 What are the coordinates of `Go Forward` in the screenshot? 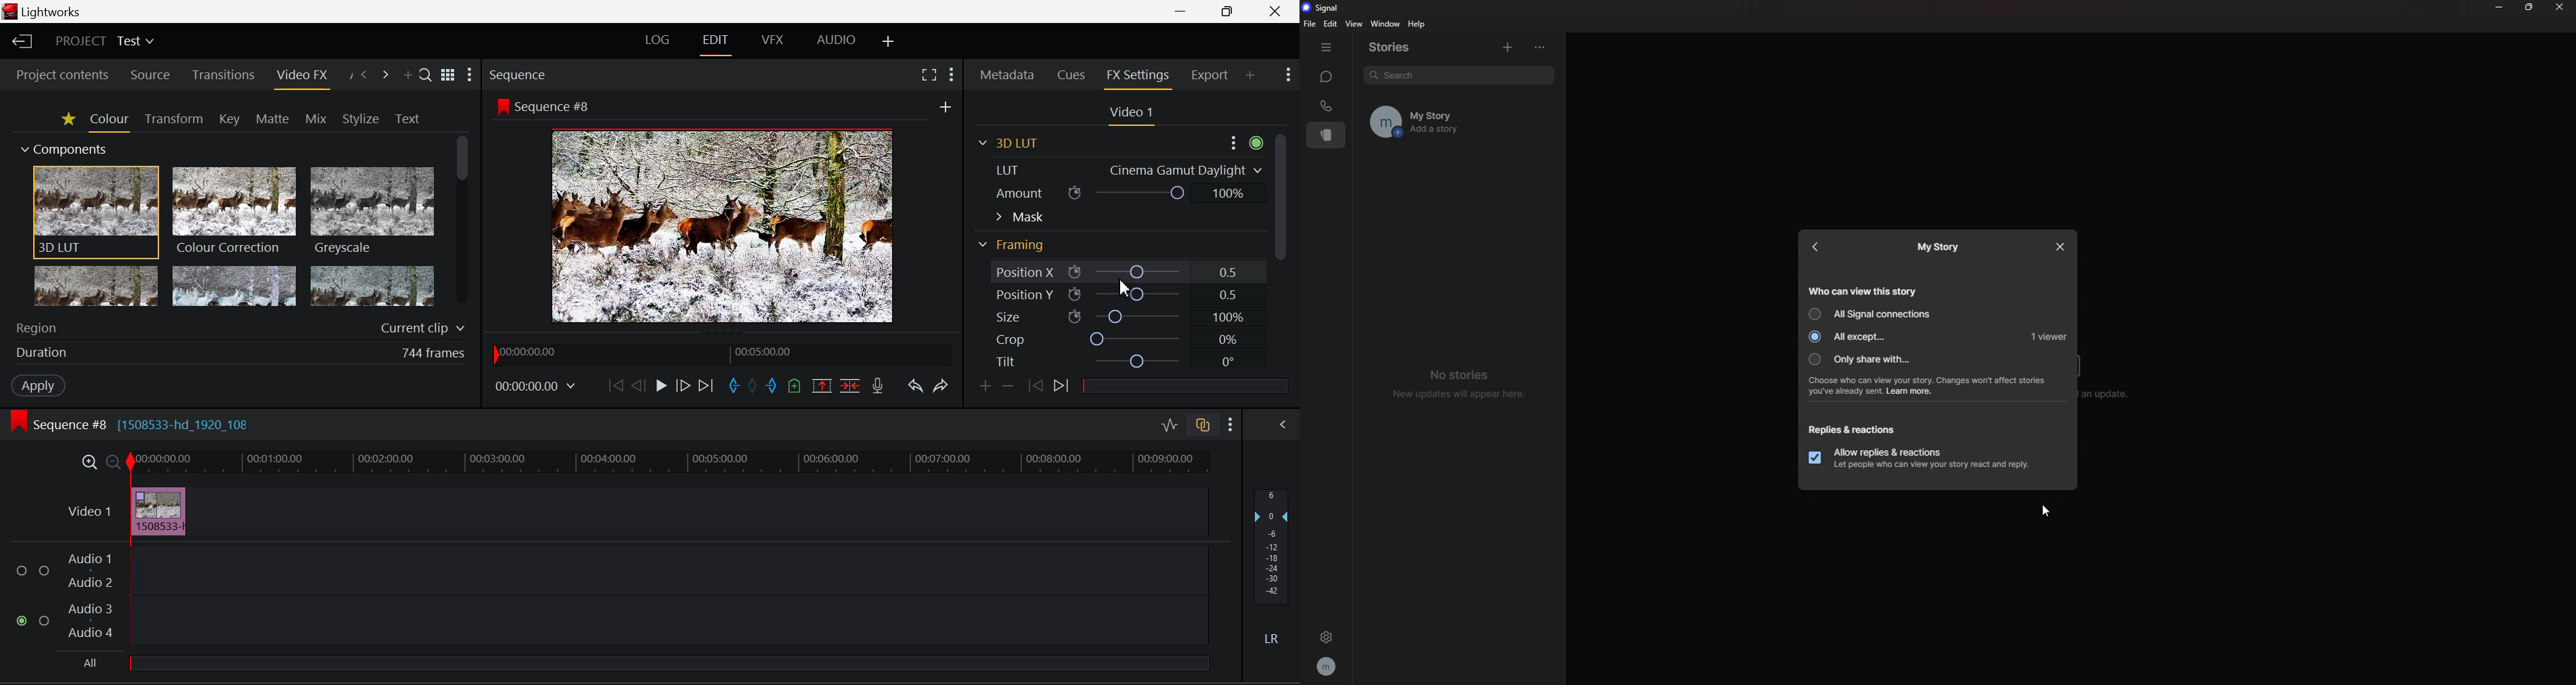 It's located at (684, 388).